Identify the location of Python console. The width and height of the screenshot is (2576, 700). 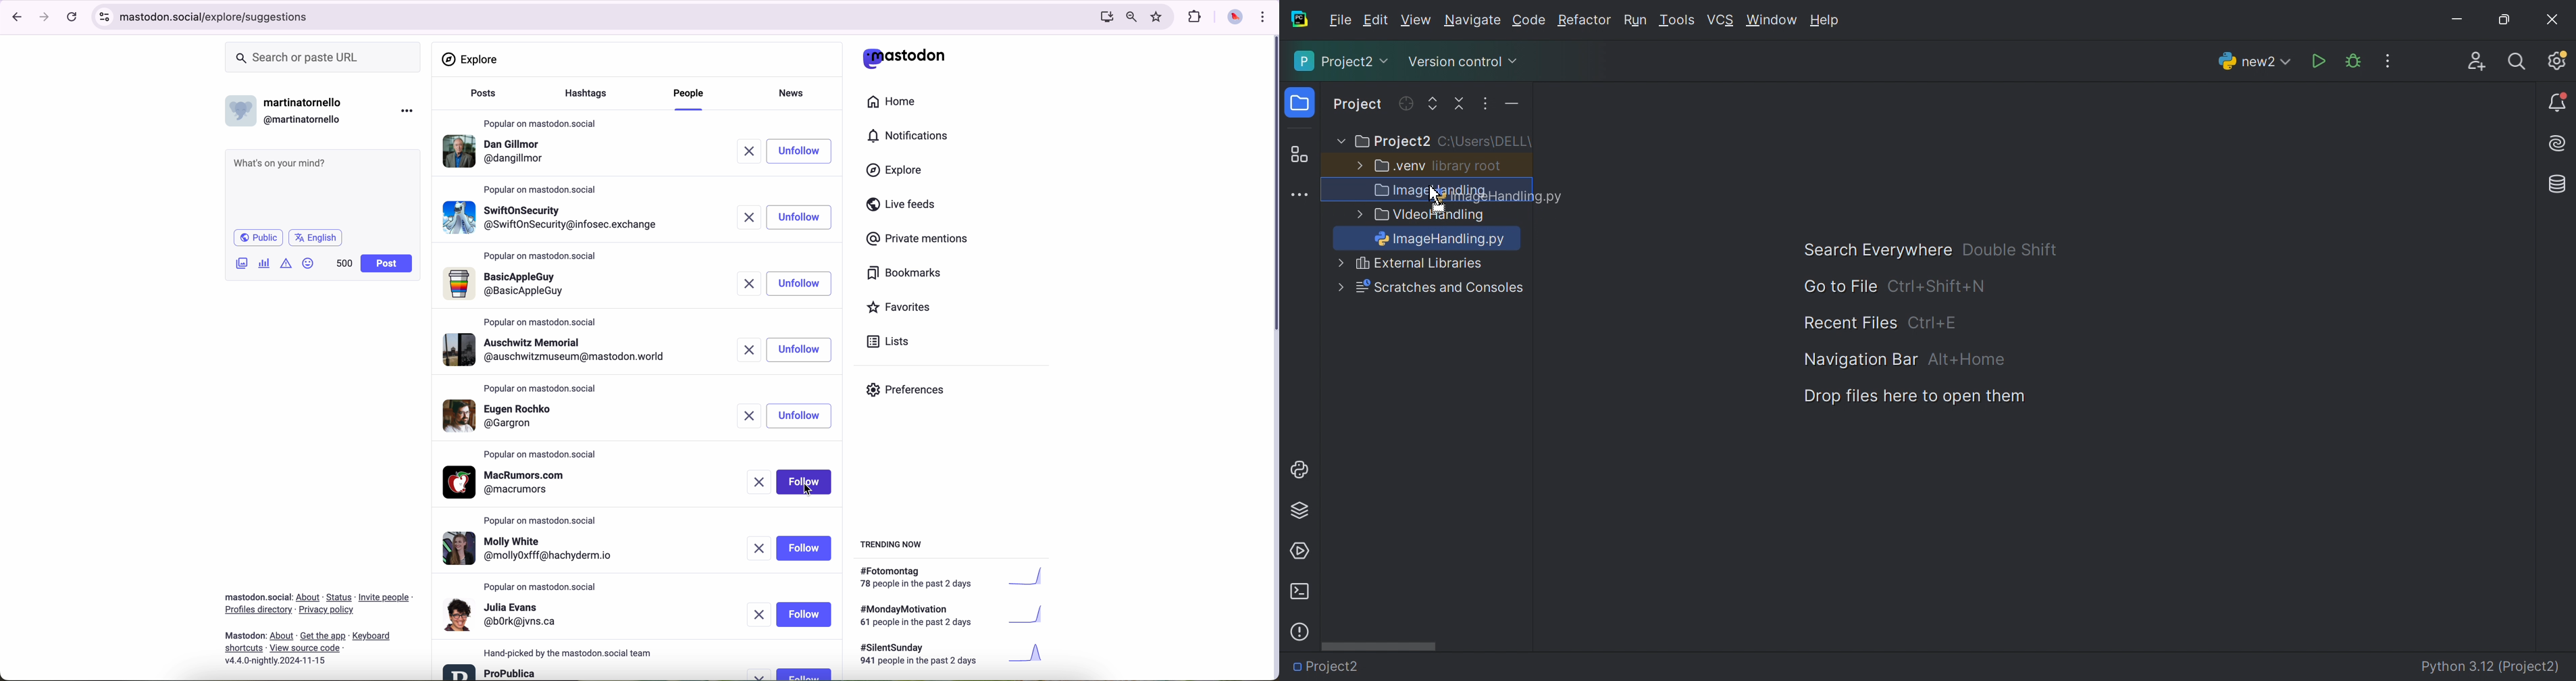
(1302, 470).